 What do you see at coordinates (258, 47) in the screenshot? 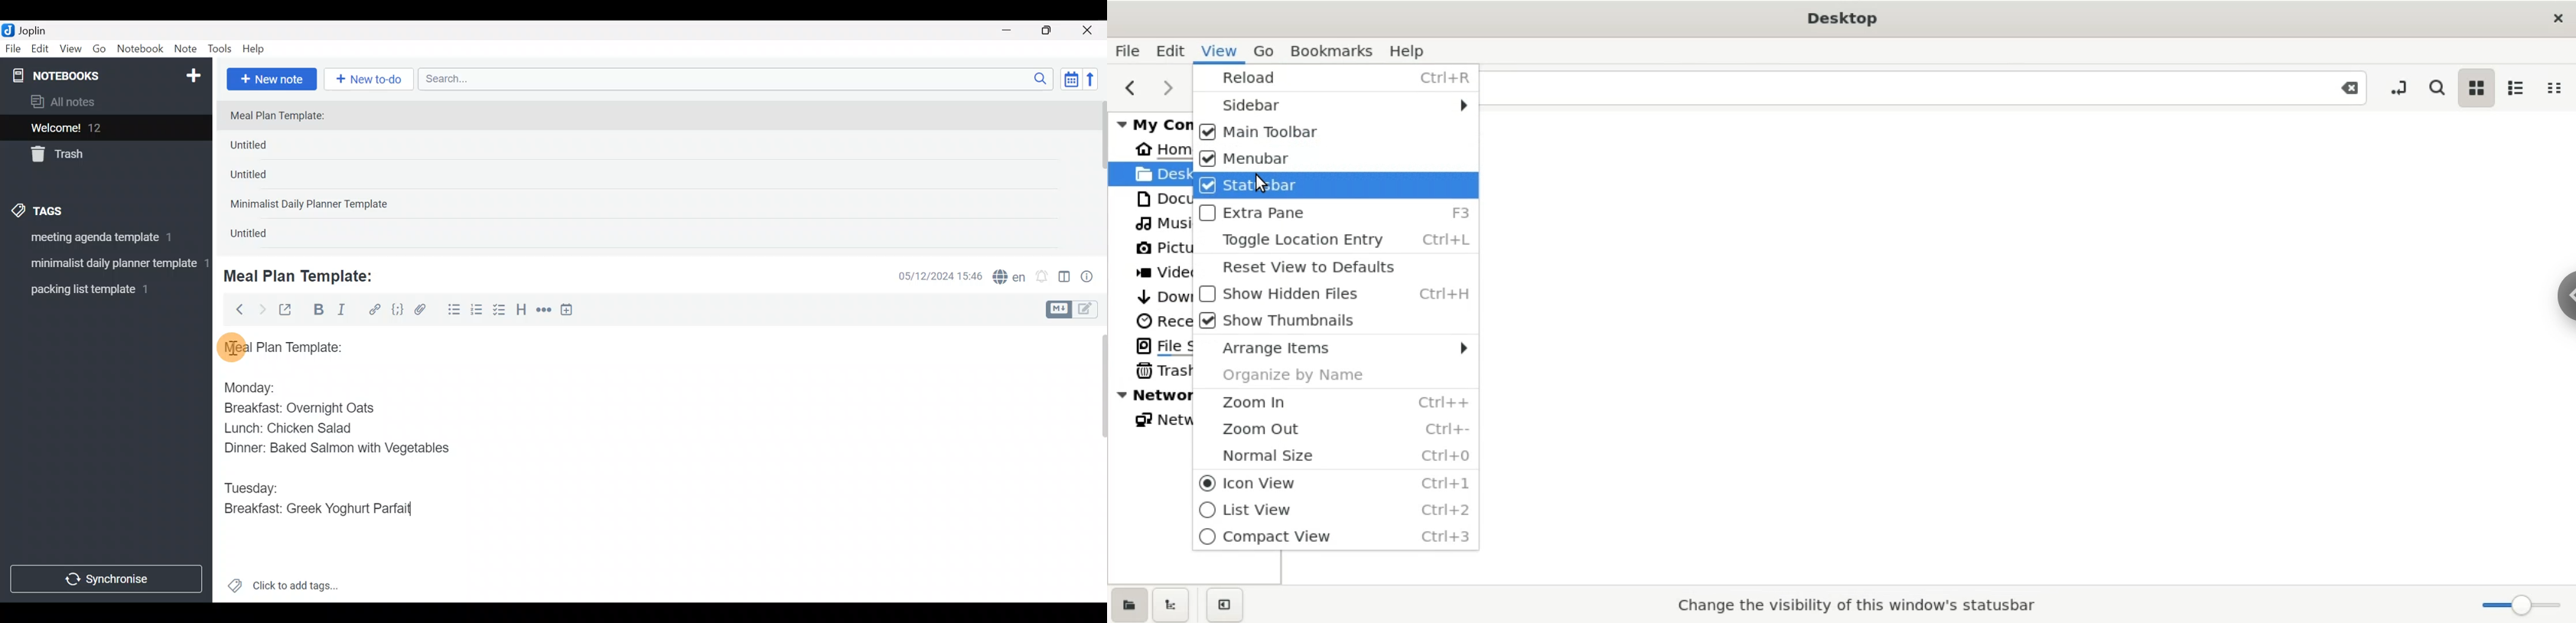
I see `Help` at bounding box center [258, 47].